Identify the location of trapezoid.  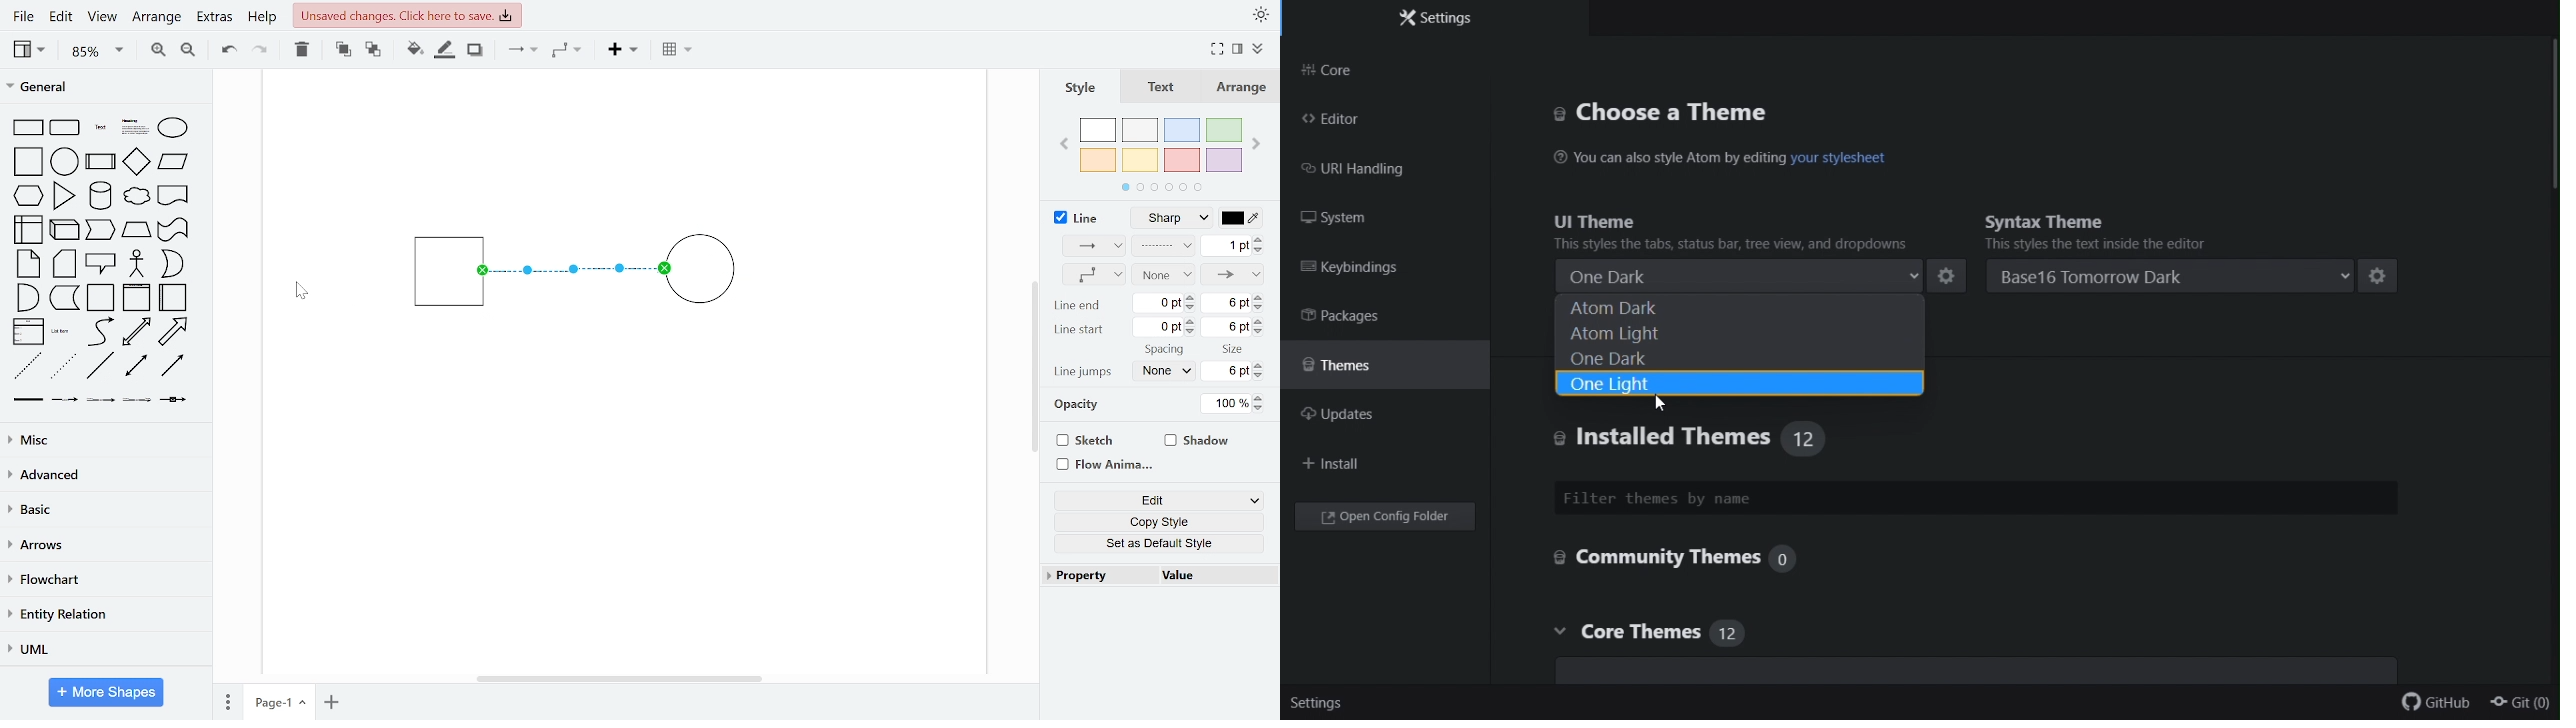
(136, 229).